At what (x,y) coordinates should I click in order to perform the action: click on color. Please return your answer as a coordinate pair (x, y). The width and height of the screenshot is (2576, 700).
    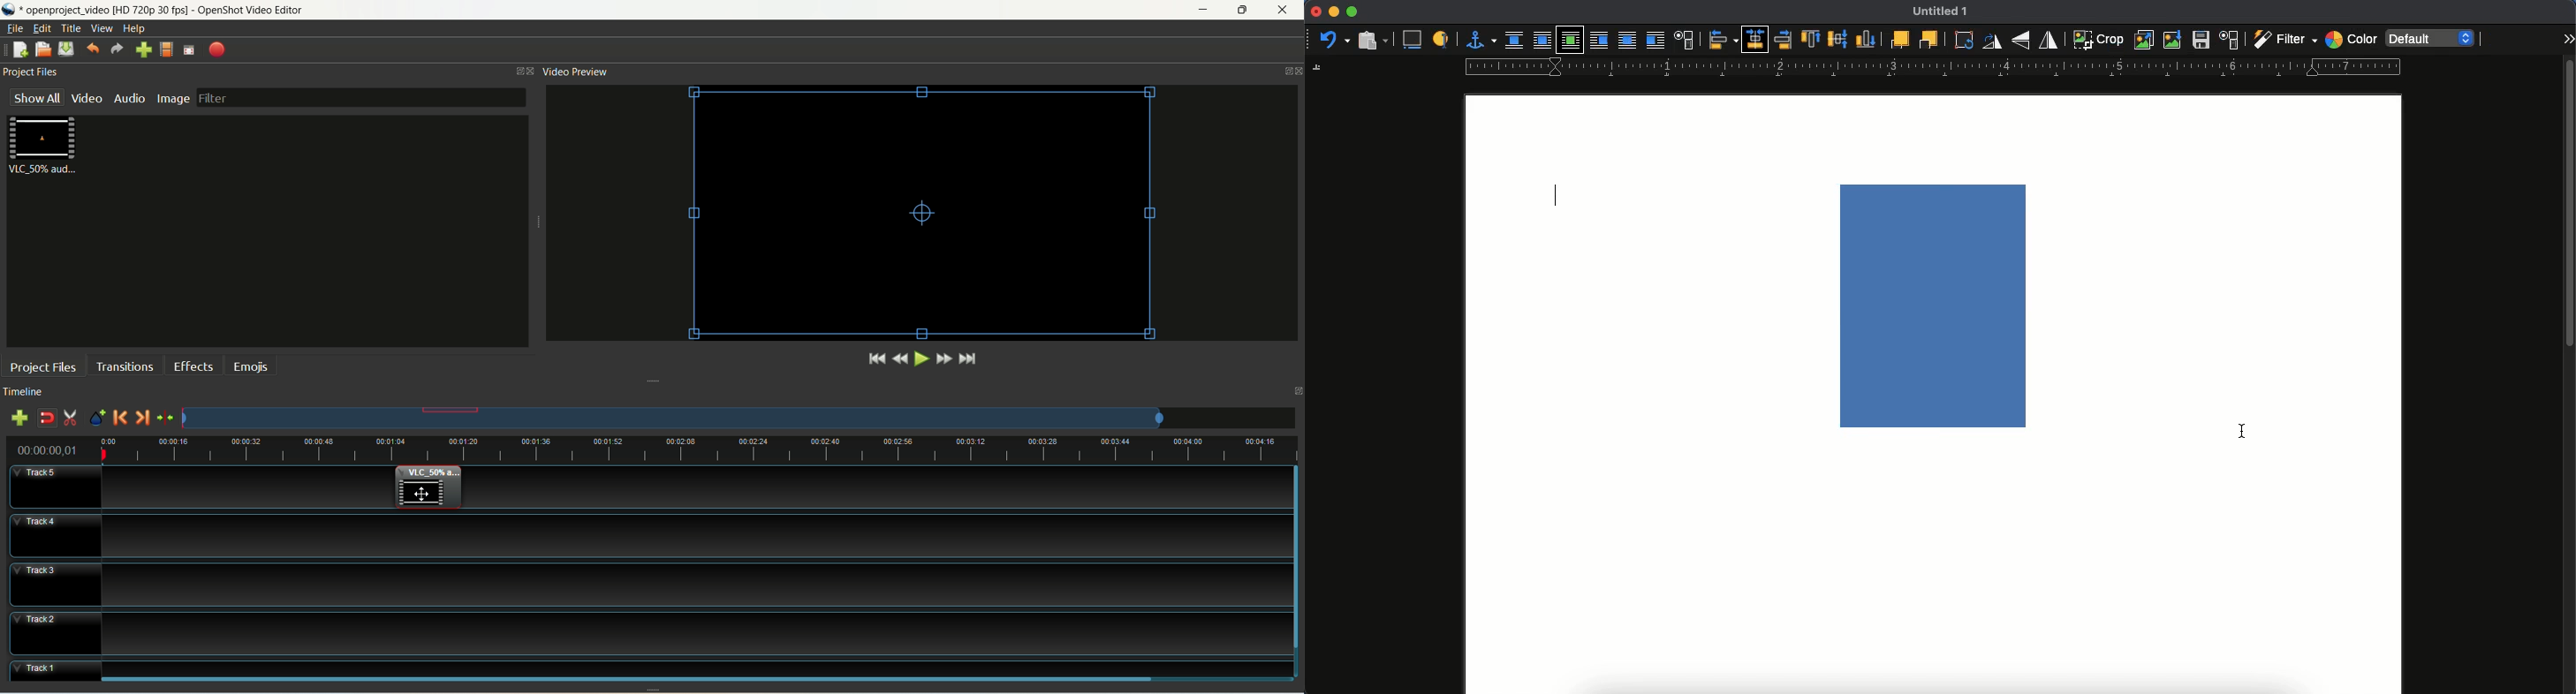
    Looking at the image, I should click on (2353, 39).